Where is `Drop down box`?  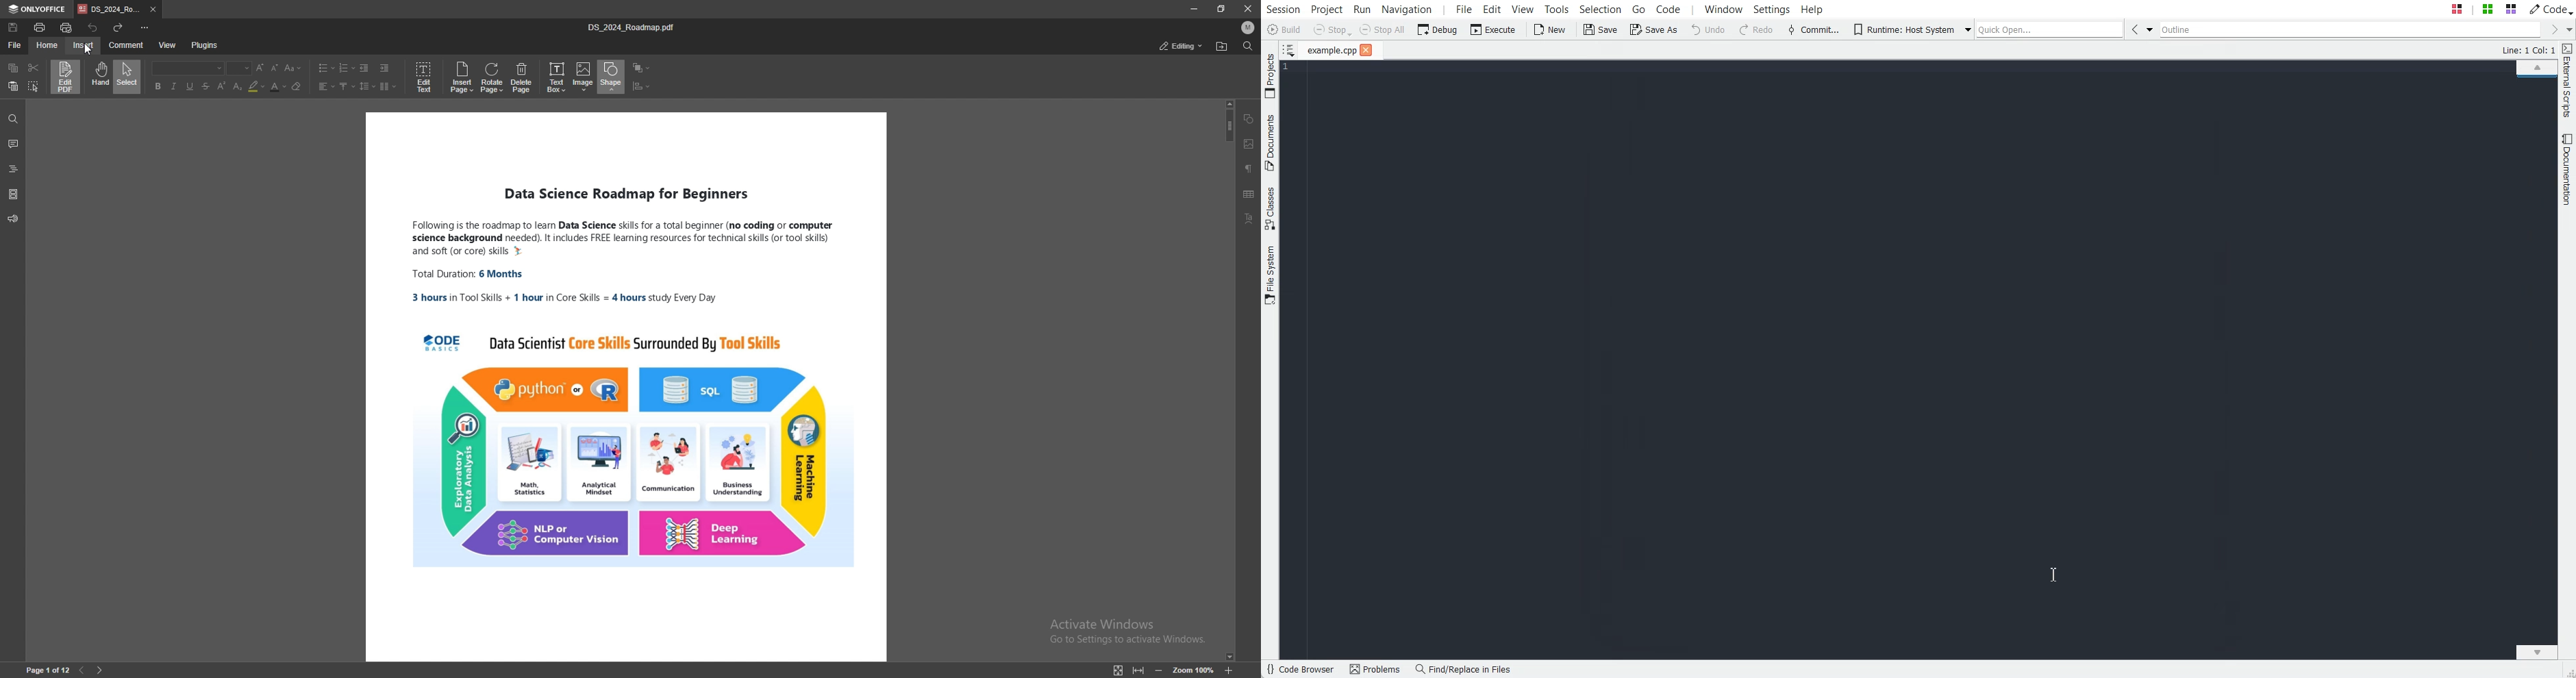
Drop down box is located at coordinates (1965, 29).